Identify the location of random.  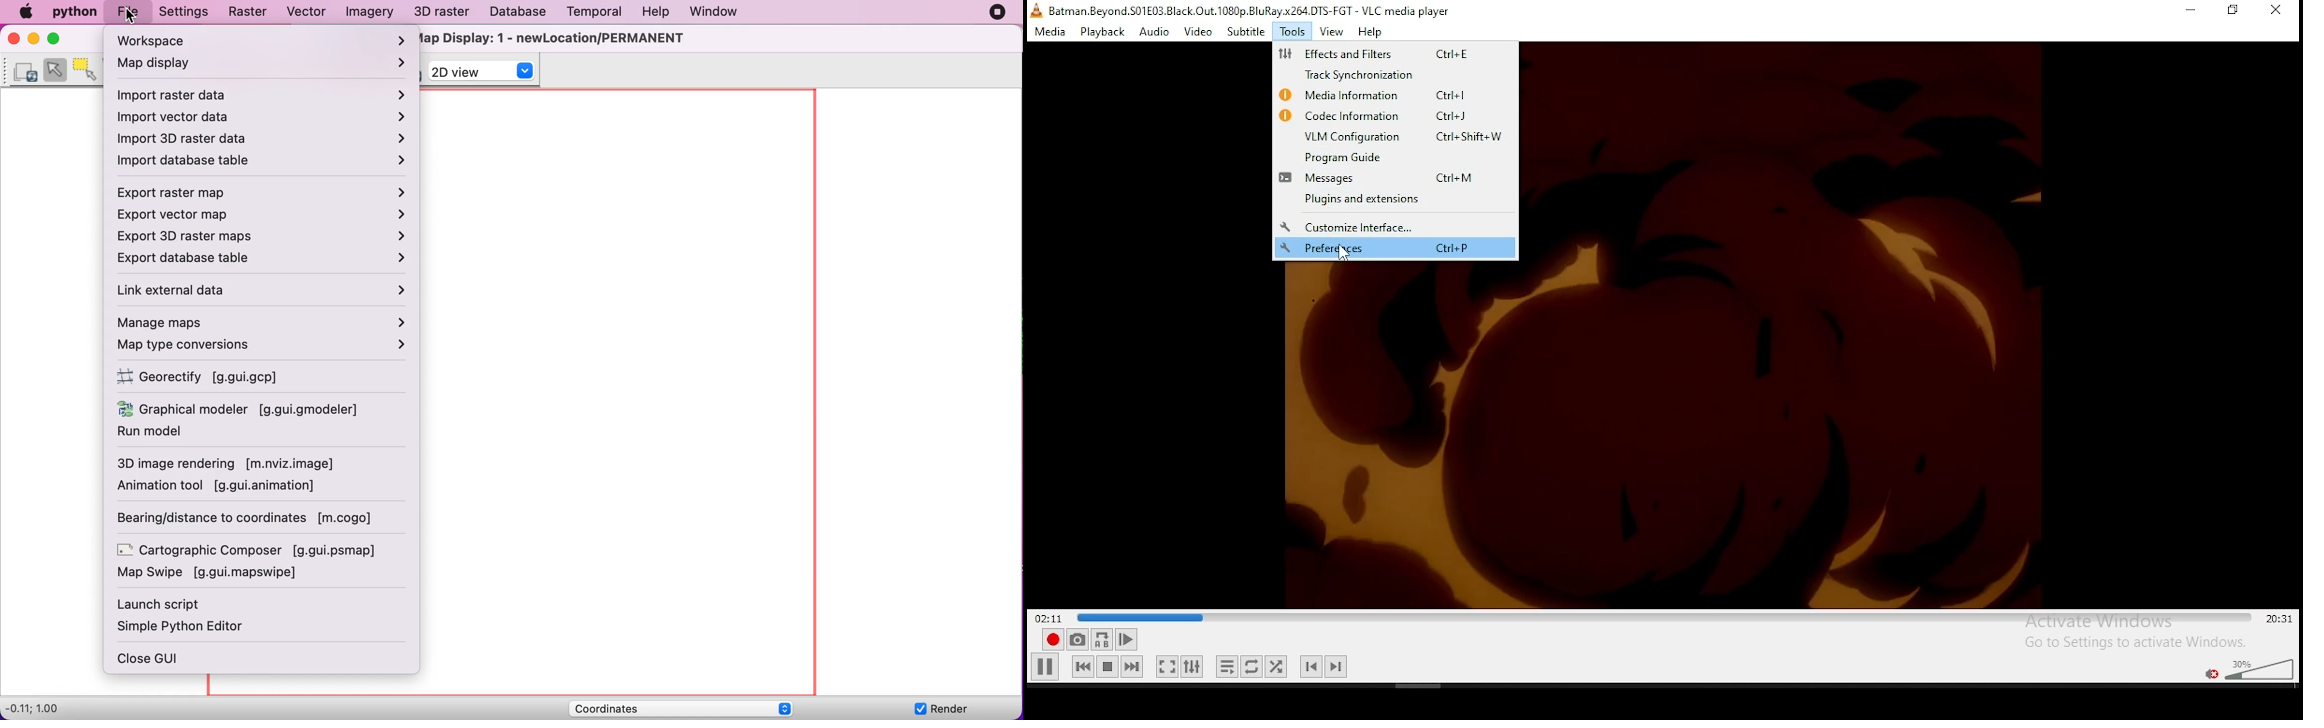
(1276, 667).